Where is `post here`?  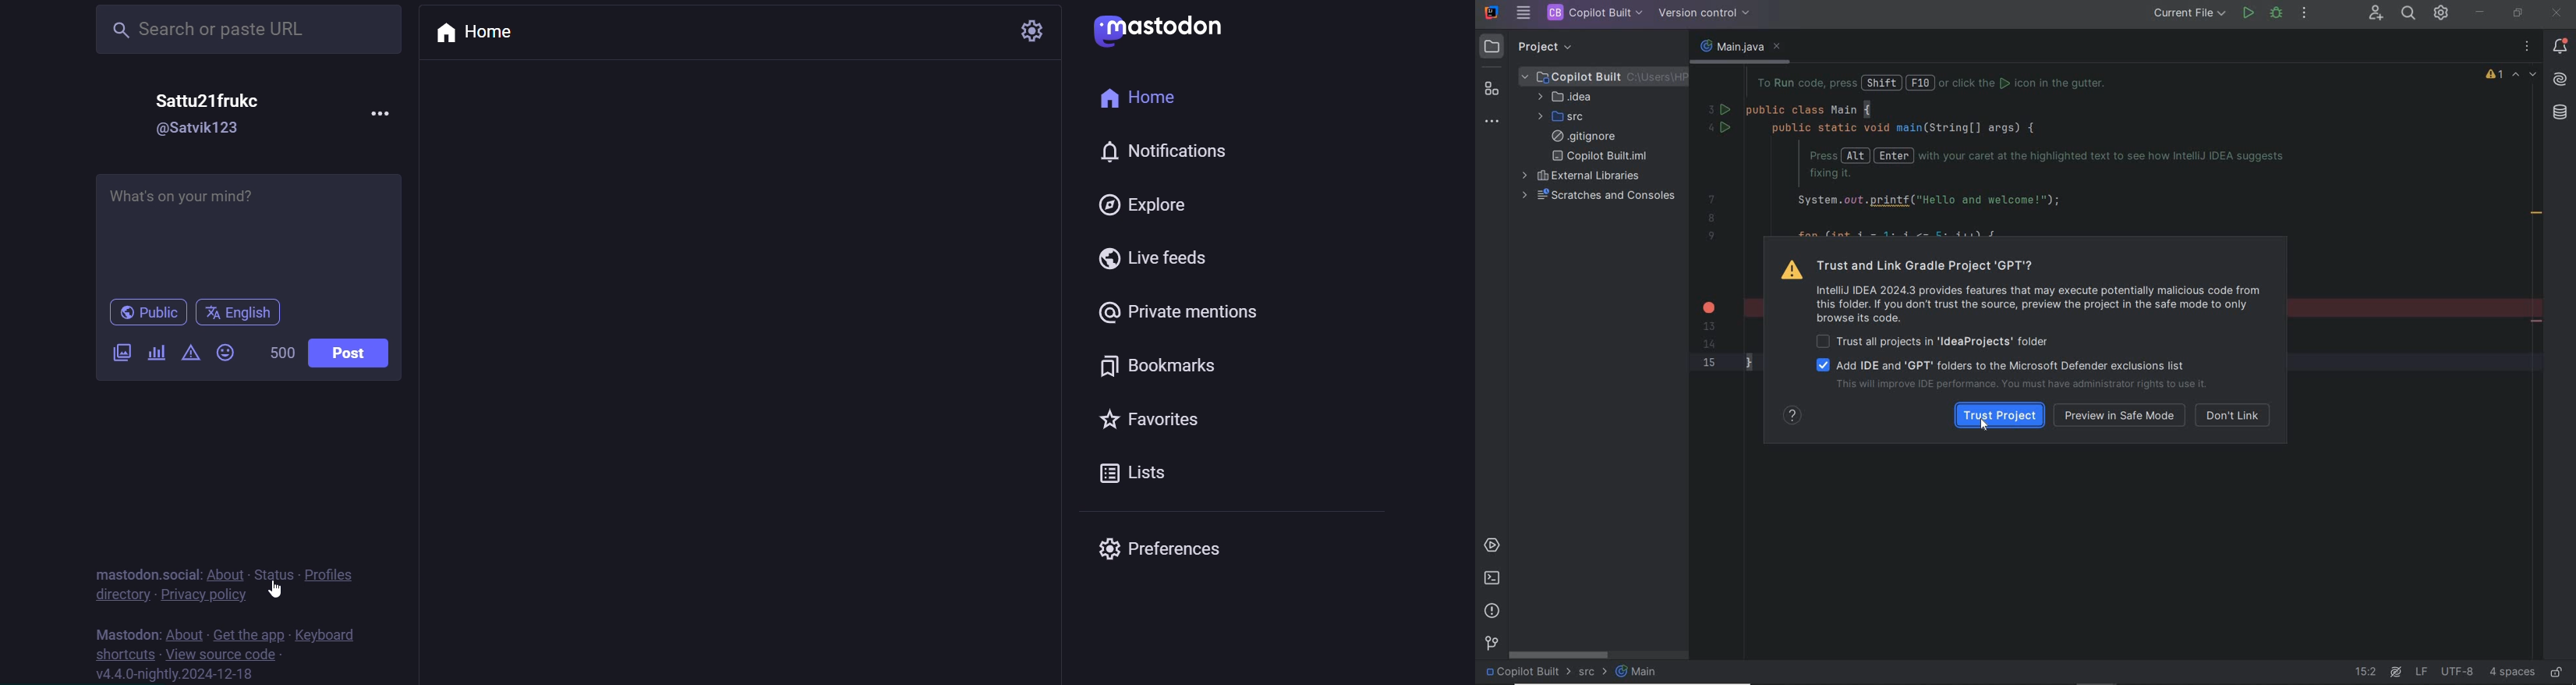 post here is located at coordinates (248, 228).